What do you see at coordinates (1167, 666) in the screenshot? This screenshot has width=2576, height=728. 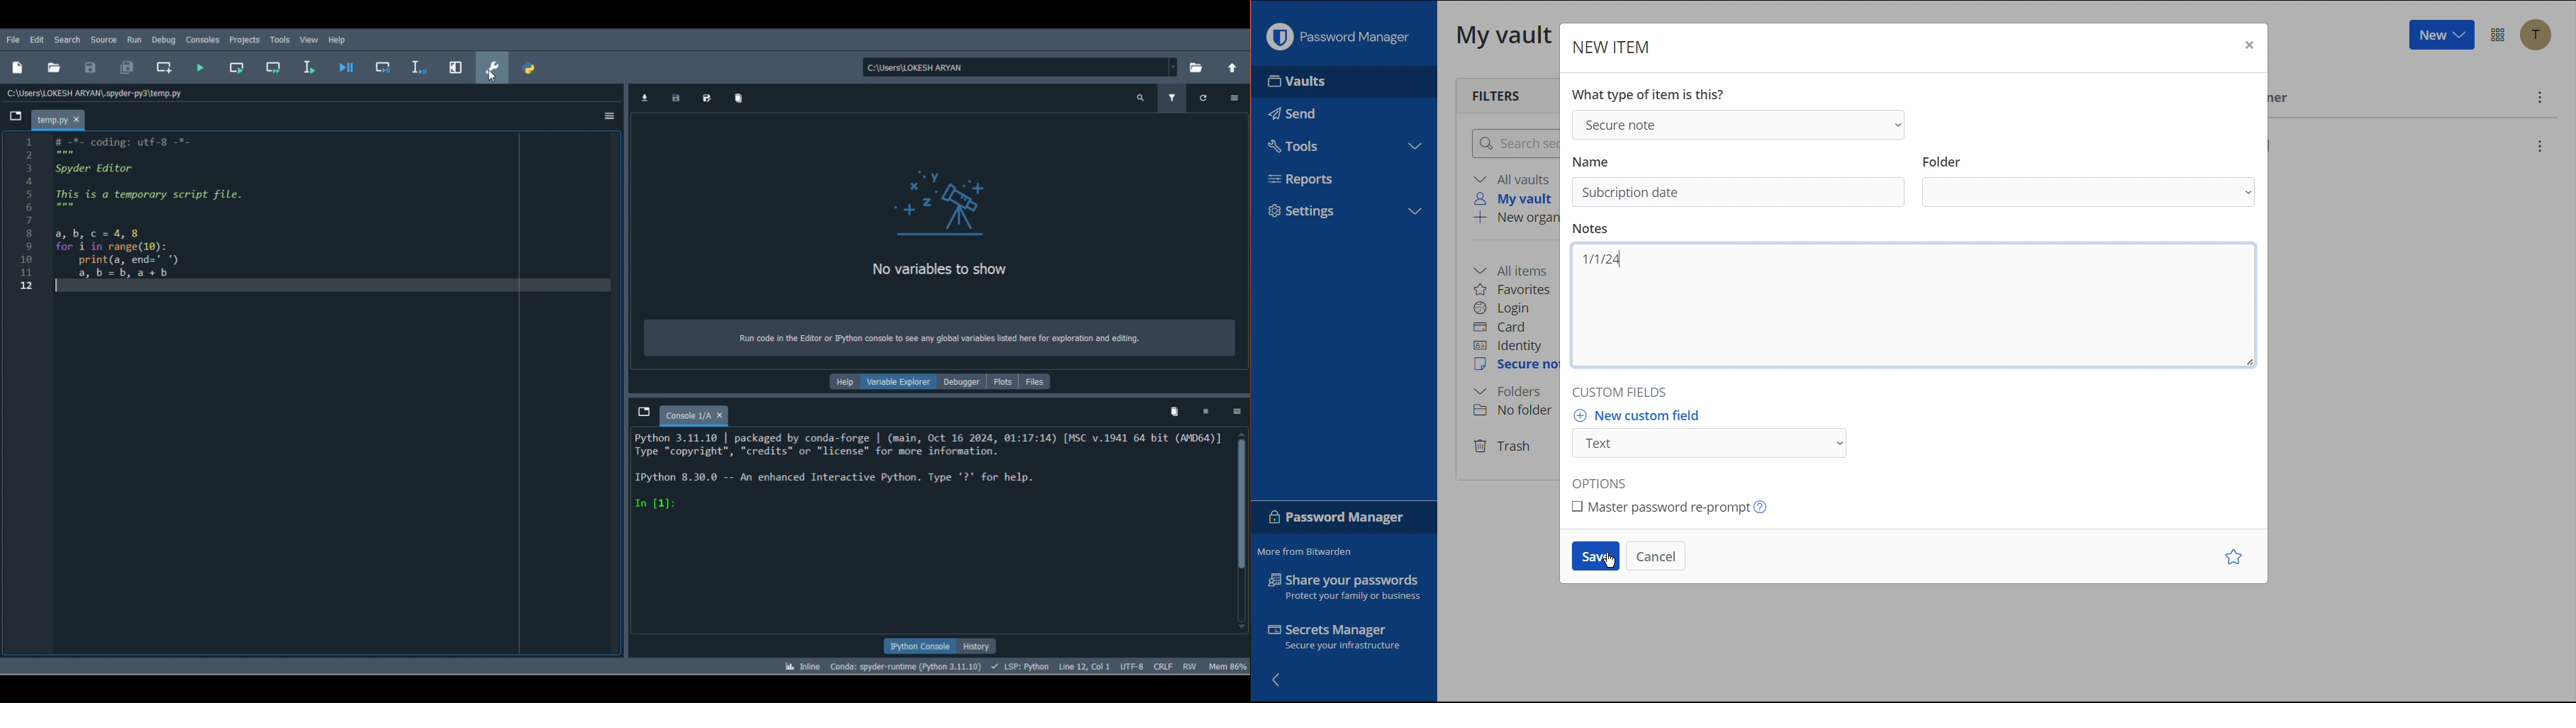 I see `File EOL Status` at bounding box center [1167, 666].